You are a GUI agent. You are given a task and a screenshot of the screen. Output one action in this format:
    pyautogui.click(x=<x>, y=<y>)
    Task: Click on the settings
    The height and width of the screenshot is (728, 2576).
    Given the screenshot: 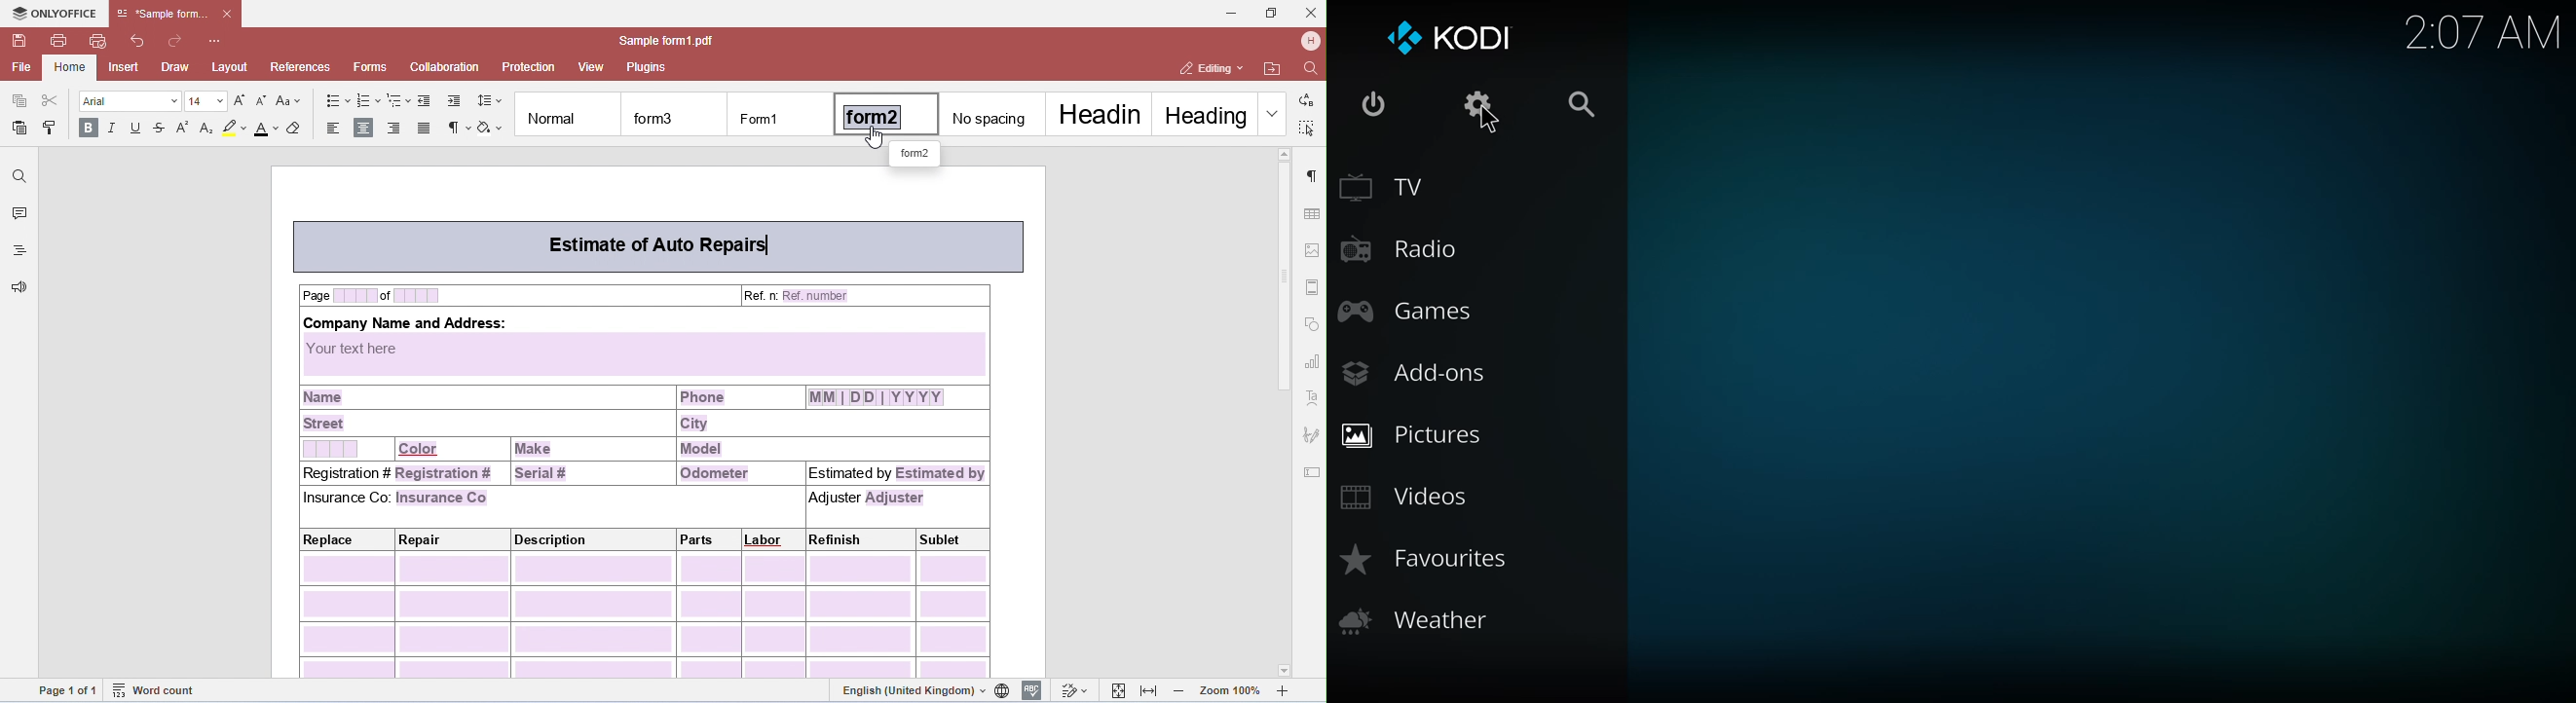 What is the action you would take?
    pyautogui.click(x=1477, y=104)
    